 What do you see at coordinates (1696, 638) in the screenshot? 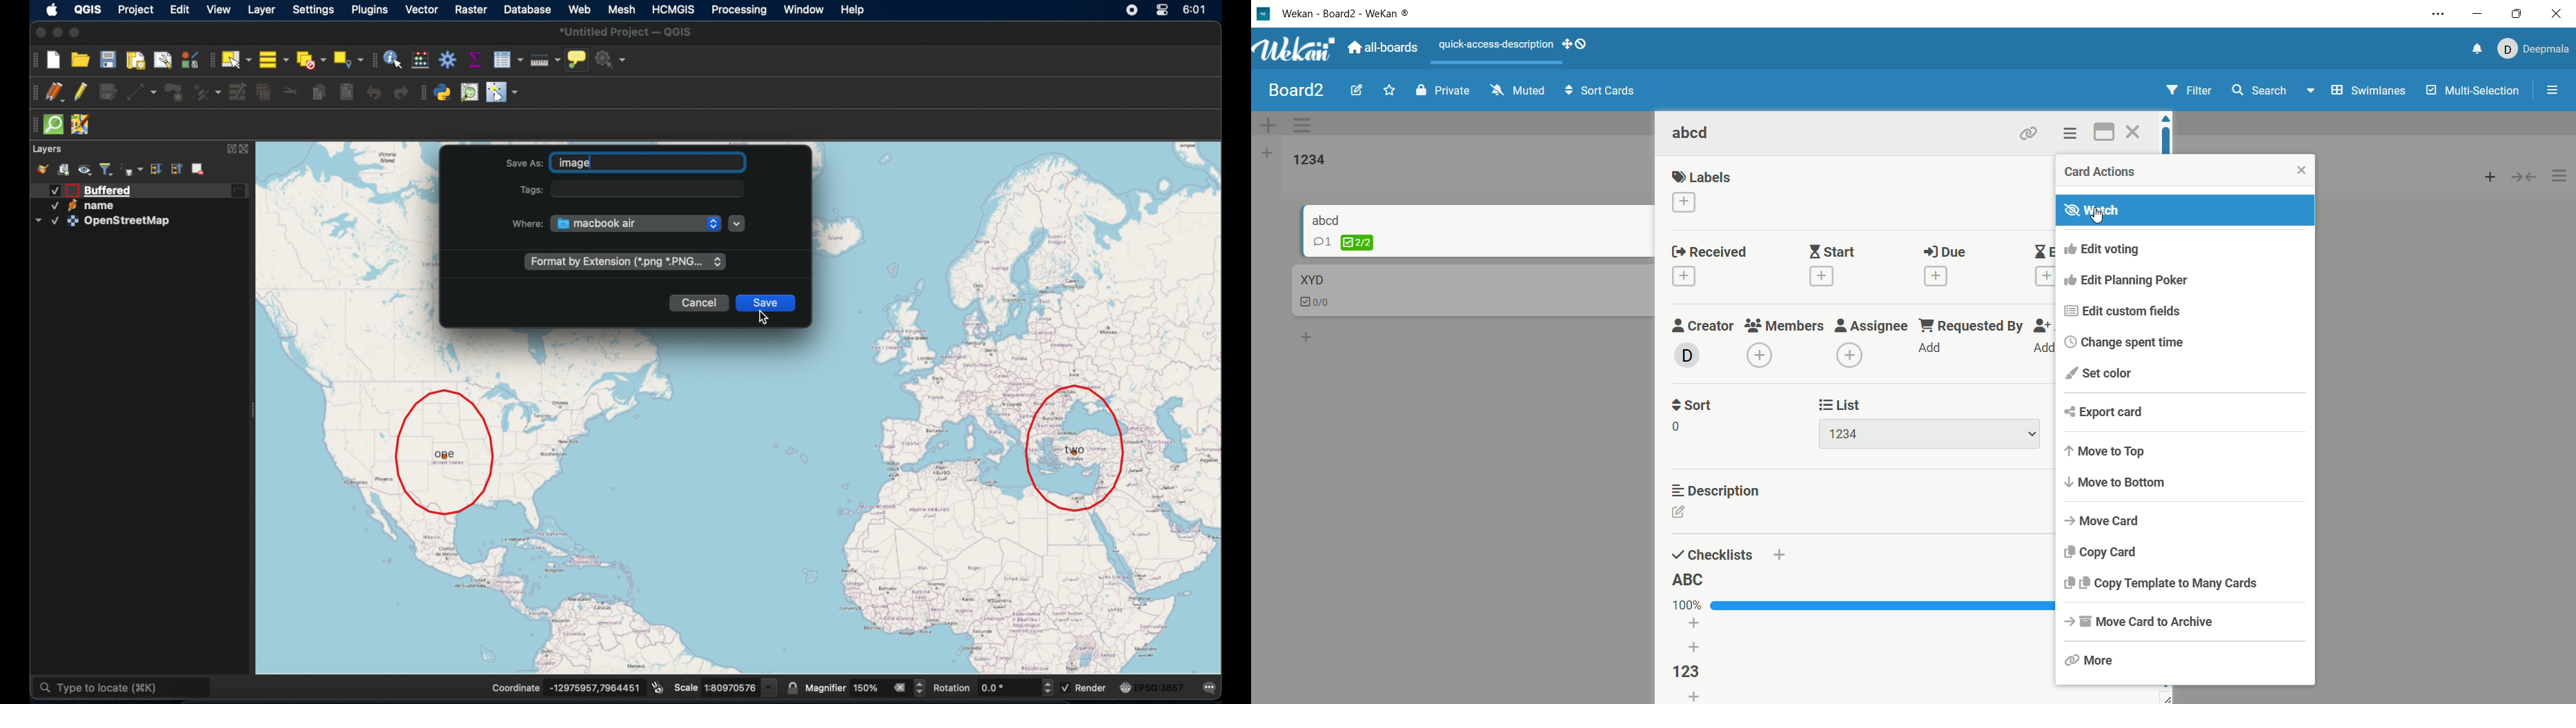
I see `add list` at bounding box center [1696, 638].